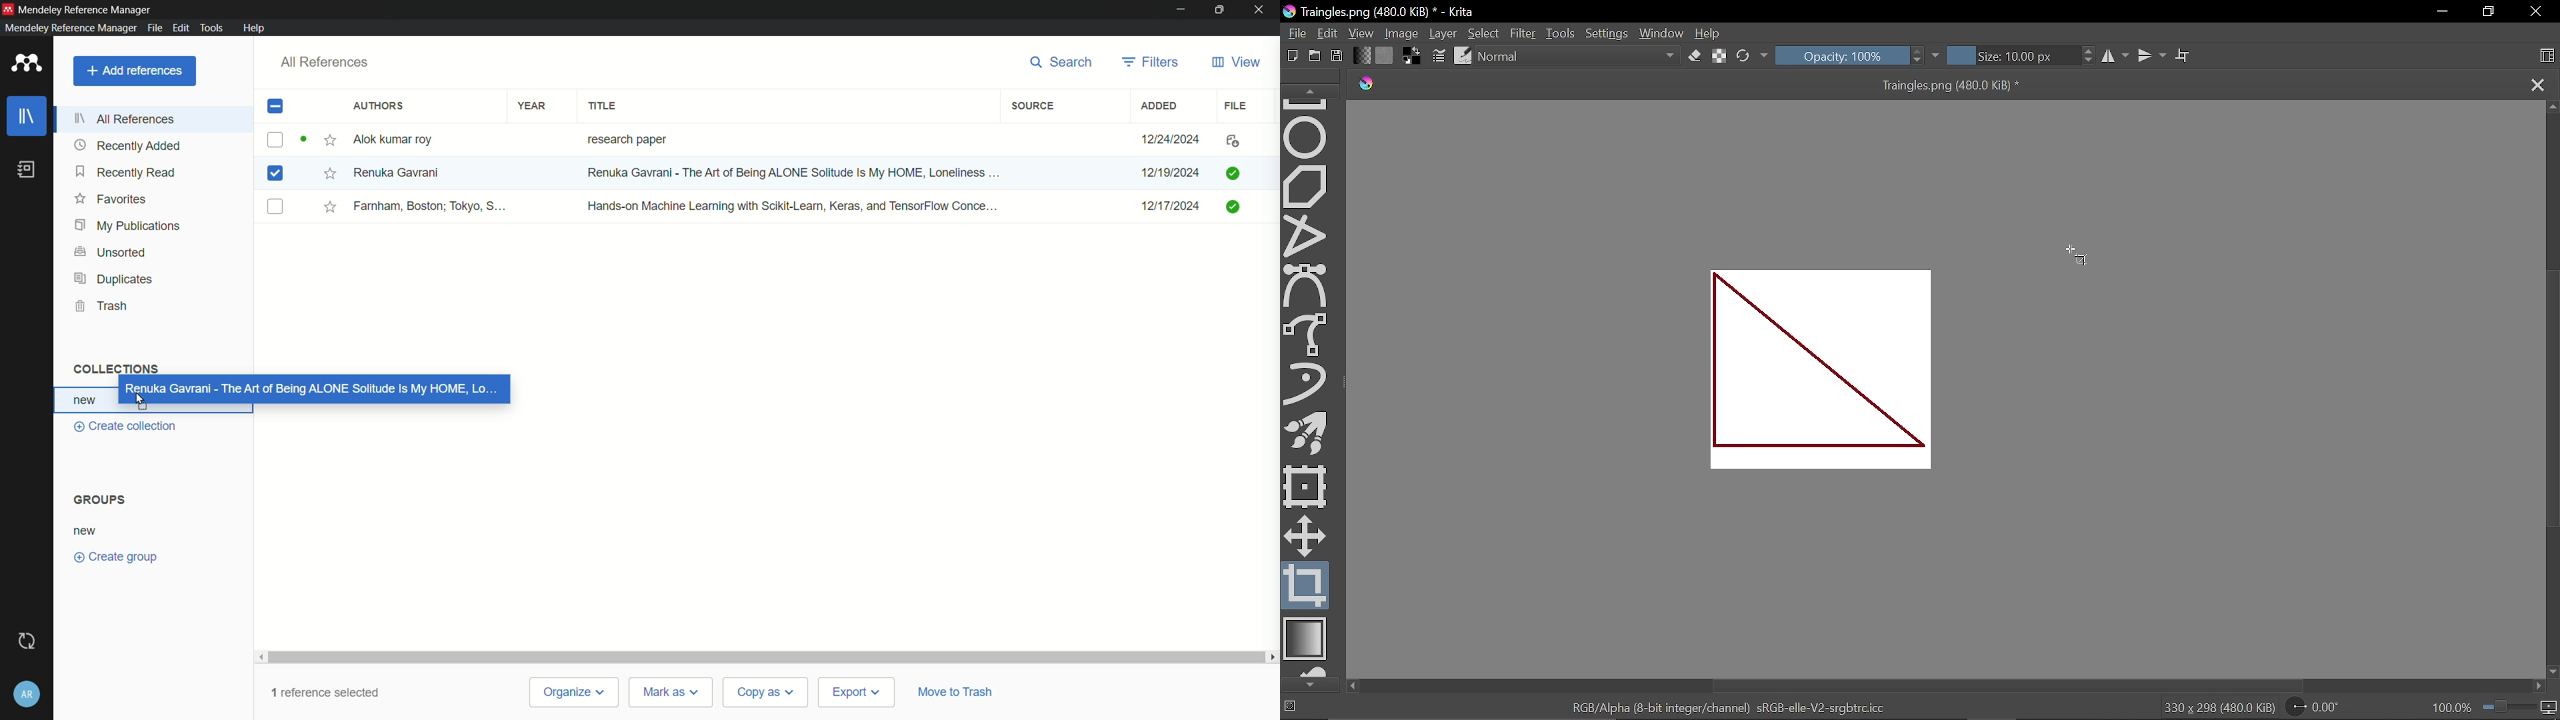 The height and width of the screenshot is (728, 2576). I want to click on Help, so click(1710, 34).